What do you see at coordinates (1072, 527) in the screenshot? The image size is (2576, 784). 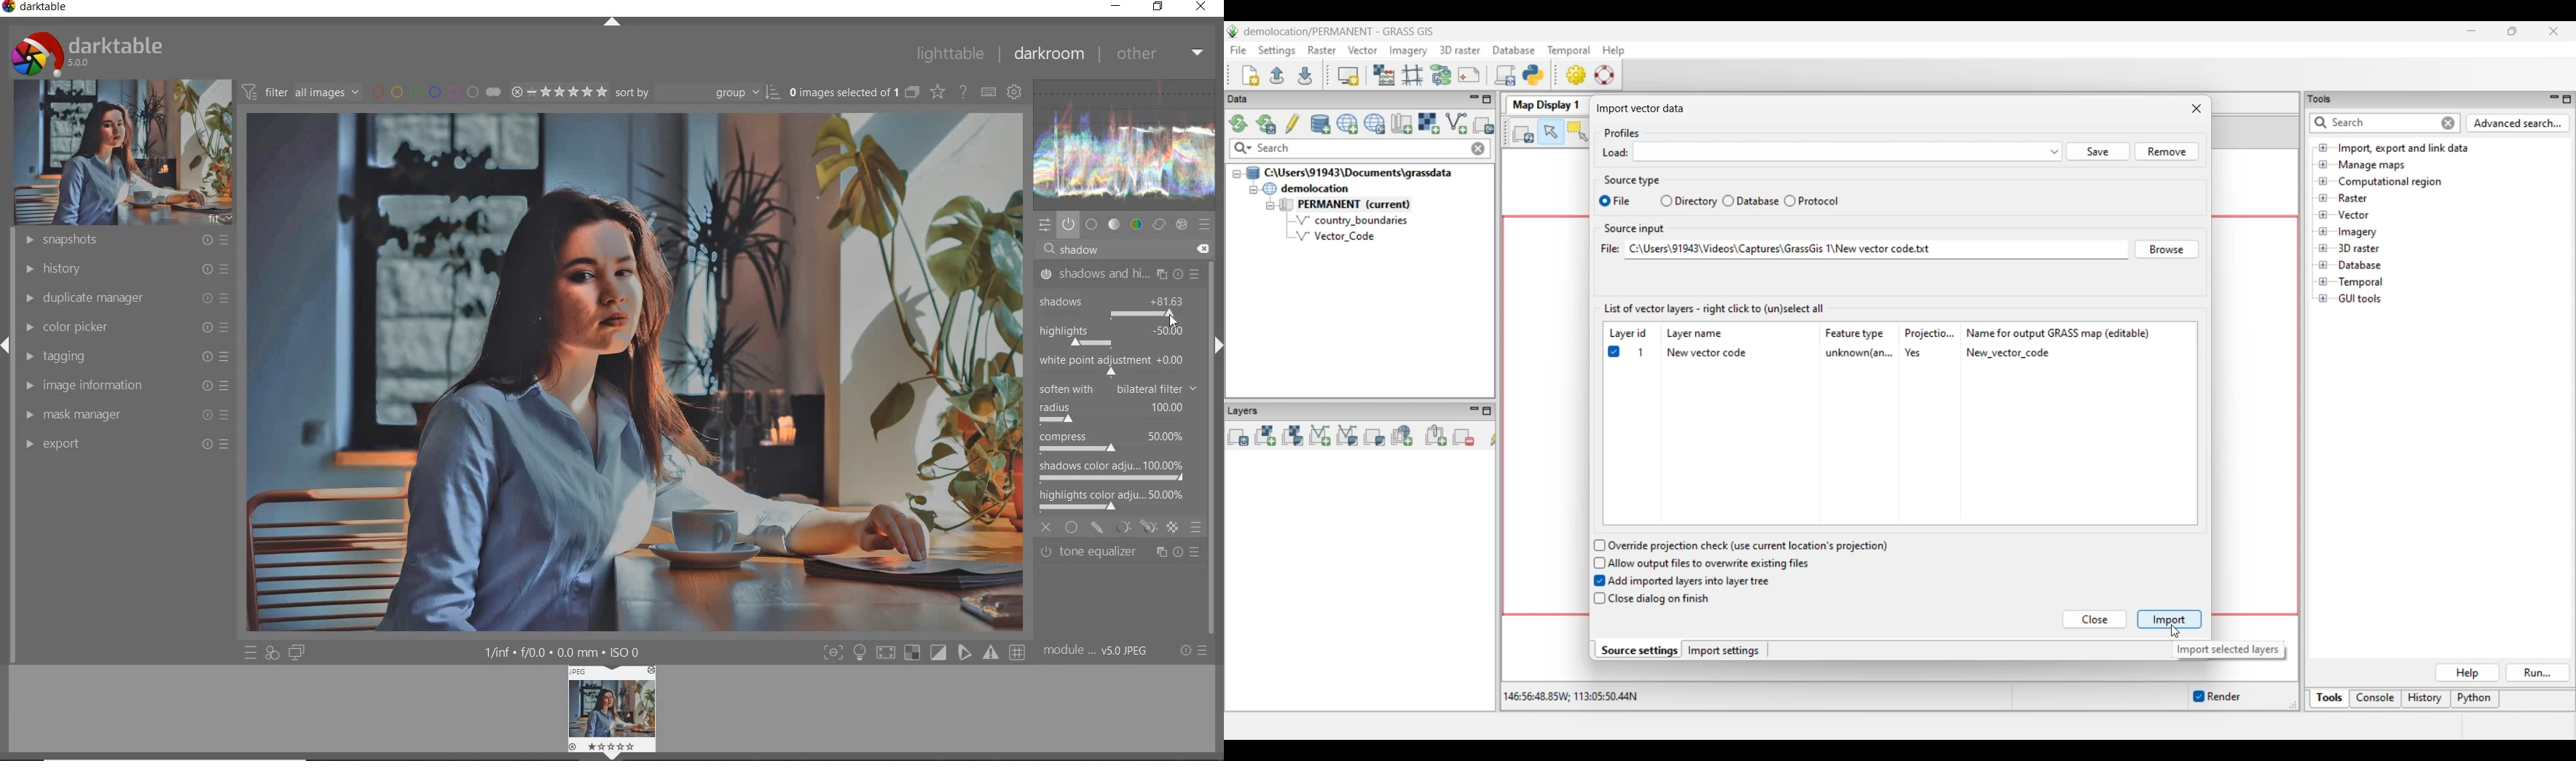 I see `uniformly` at bounding box center [1072, 527].